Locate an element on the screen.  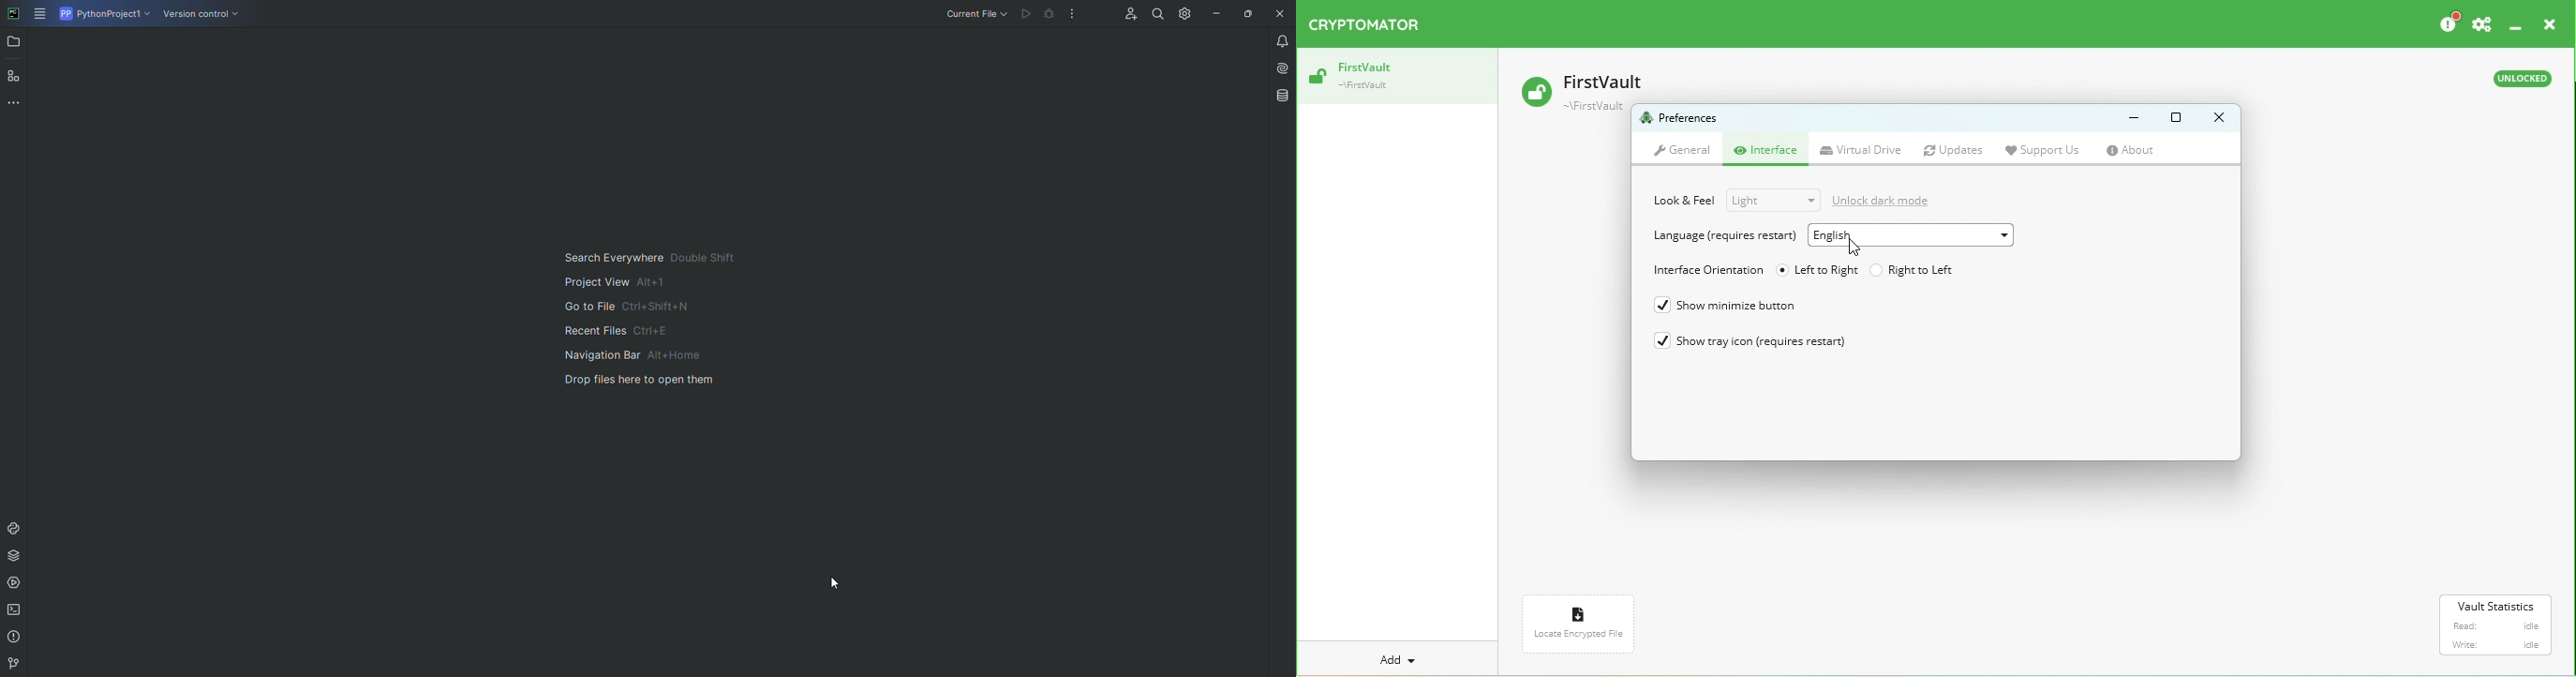
Version COntrol is located at coordinates (204, 16).